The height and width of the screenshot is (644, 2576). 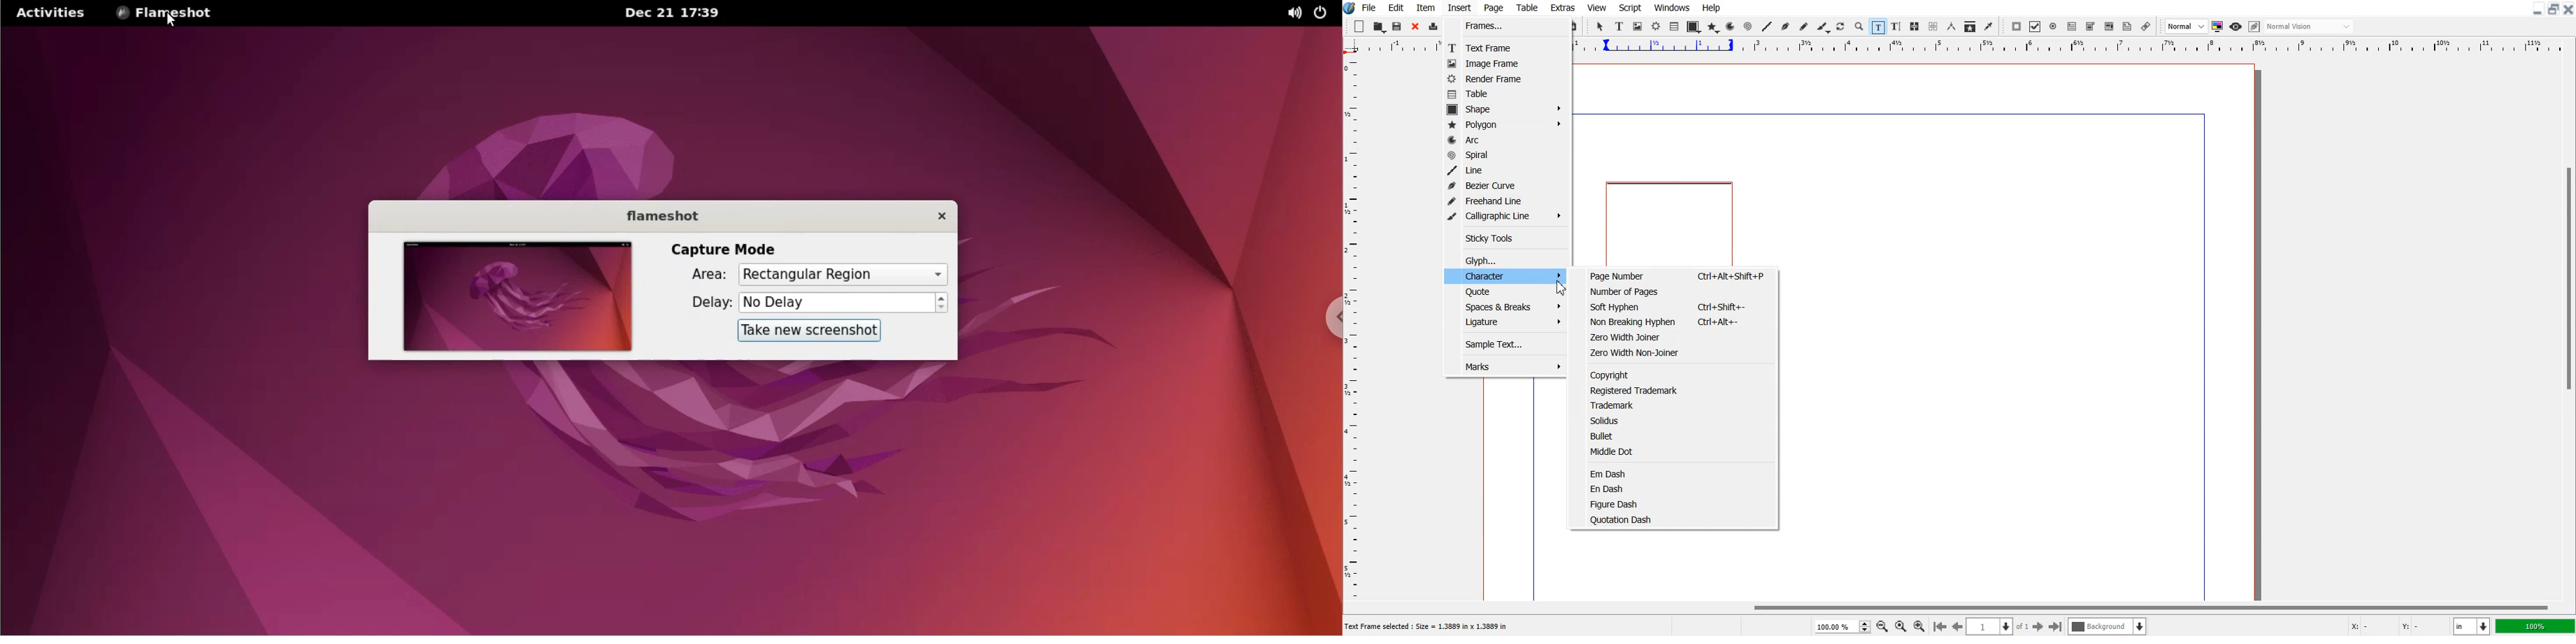 What do you see at coordinates (1671, 222) in the screenshot?
I see `text frame` at bounding box center [1671, 222].